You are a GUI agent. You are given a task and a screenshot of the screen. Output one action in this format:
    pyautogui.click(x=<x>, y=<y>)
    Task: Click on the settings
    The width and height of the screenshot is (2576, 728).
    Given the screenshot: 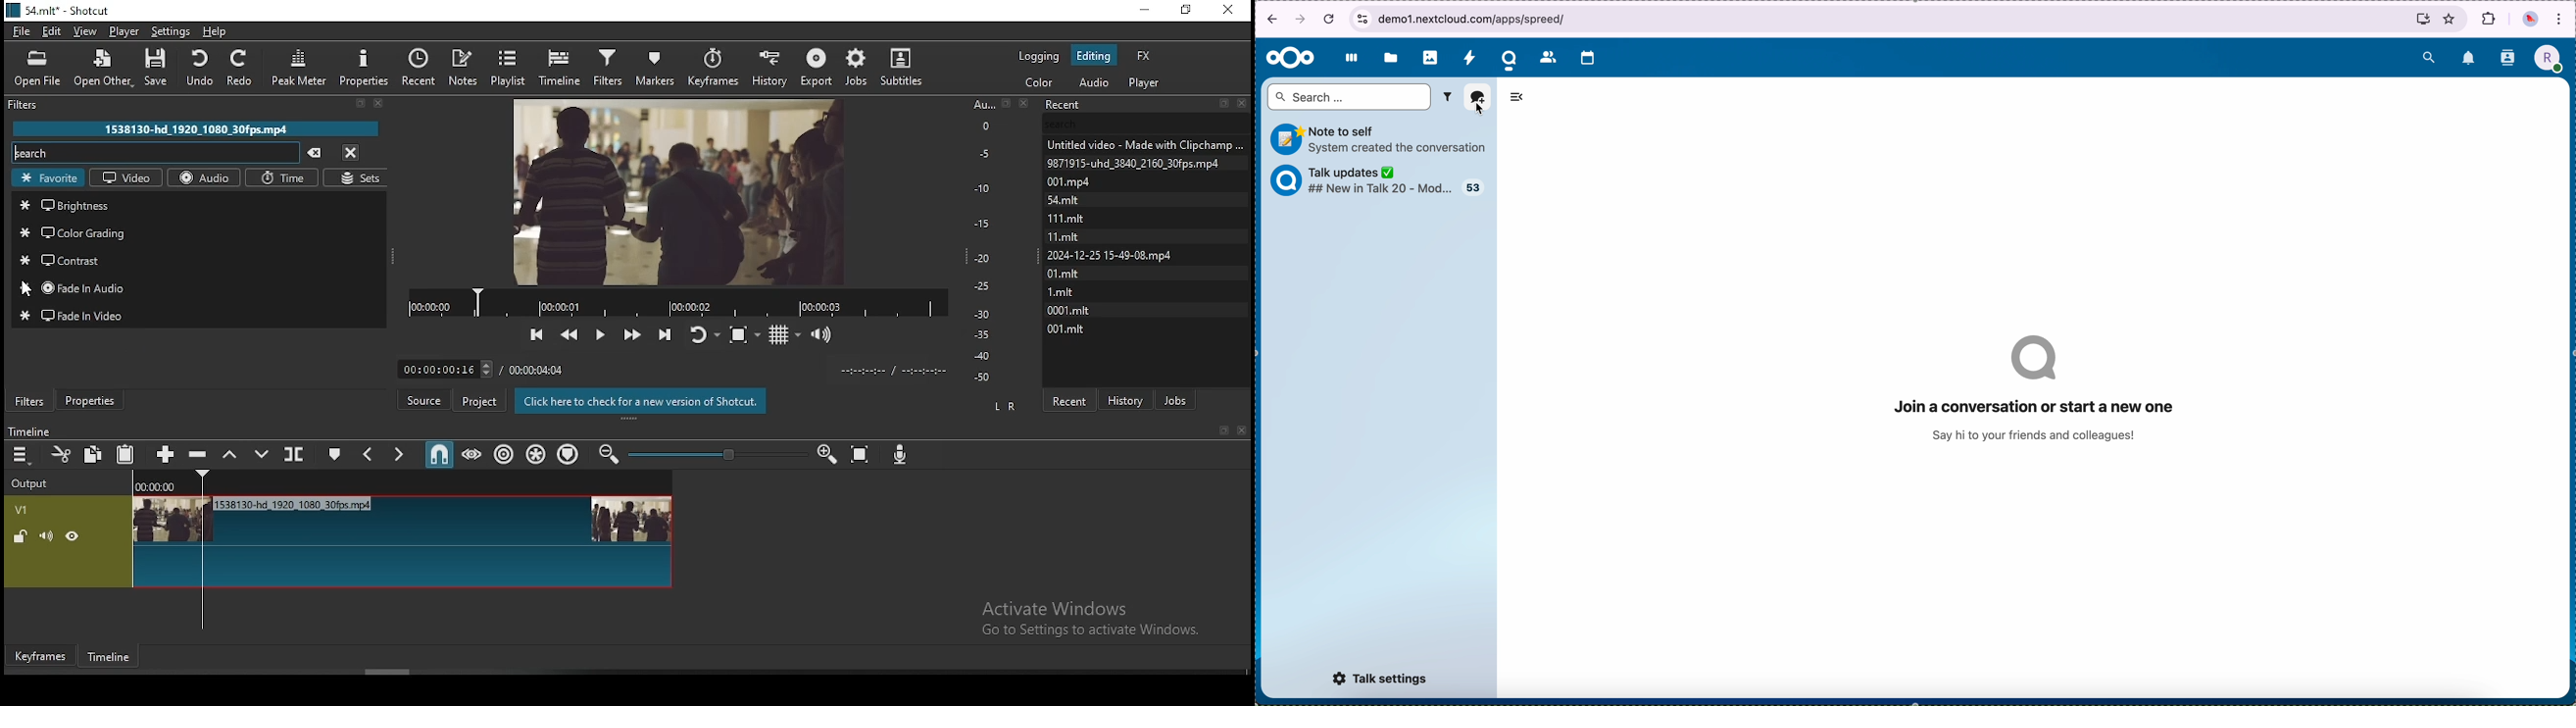 What is the action you would take?
    pyautogui.click(x=173, y=29)
    